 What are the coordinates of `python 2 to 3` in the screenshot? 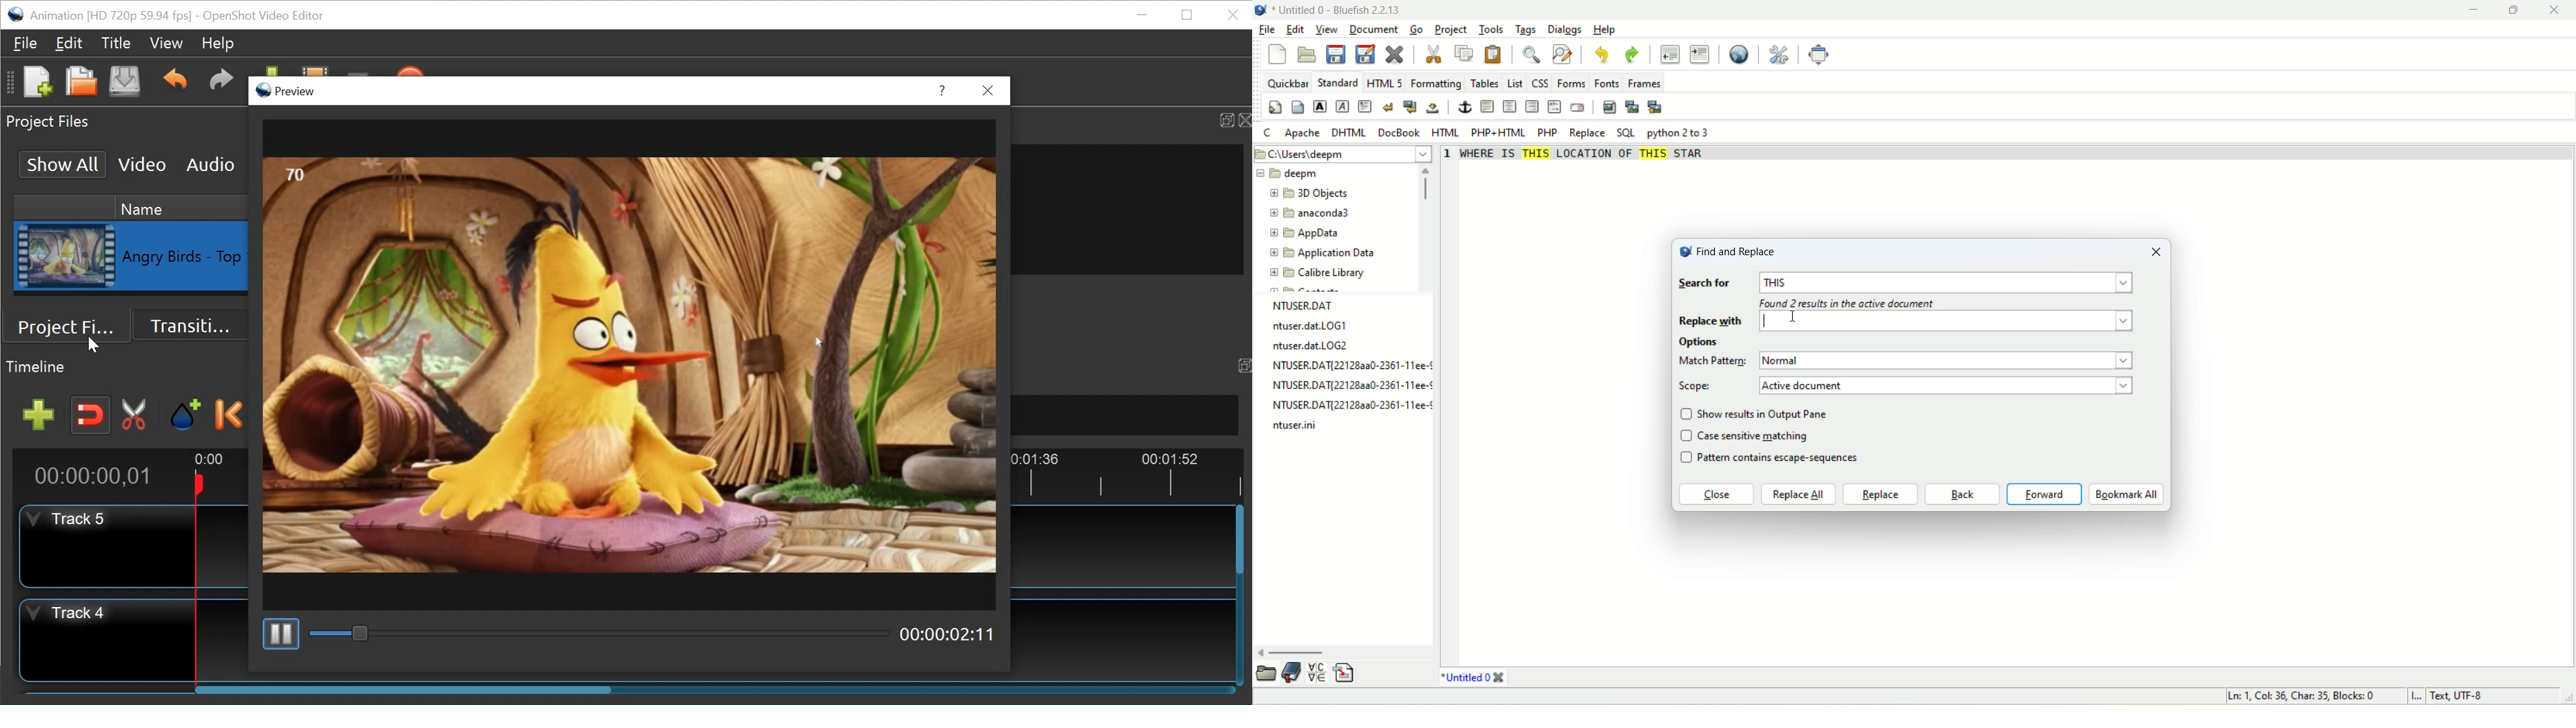 It's located at (1681, 133).